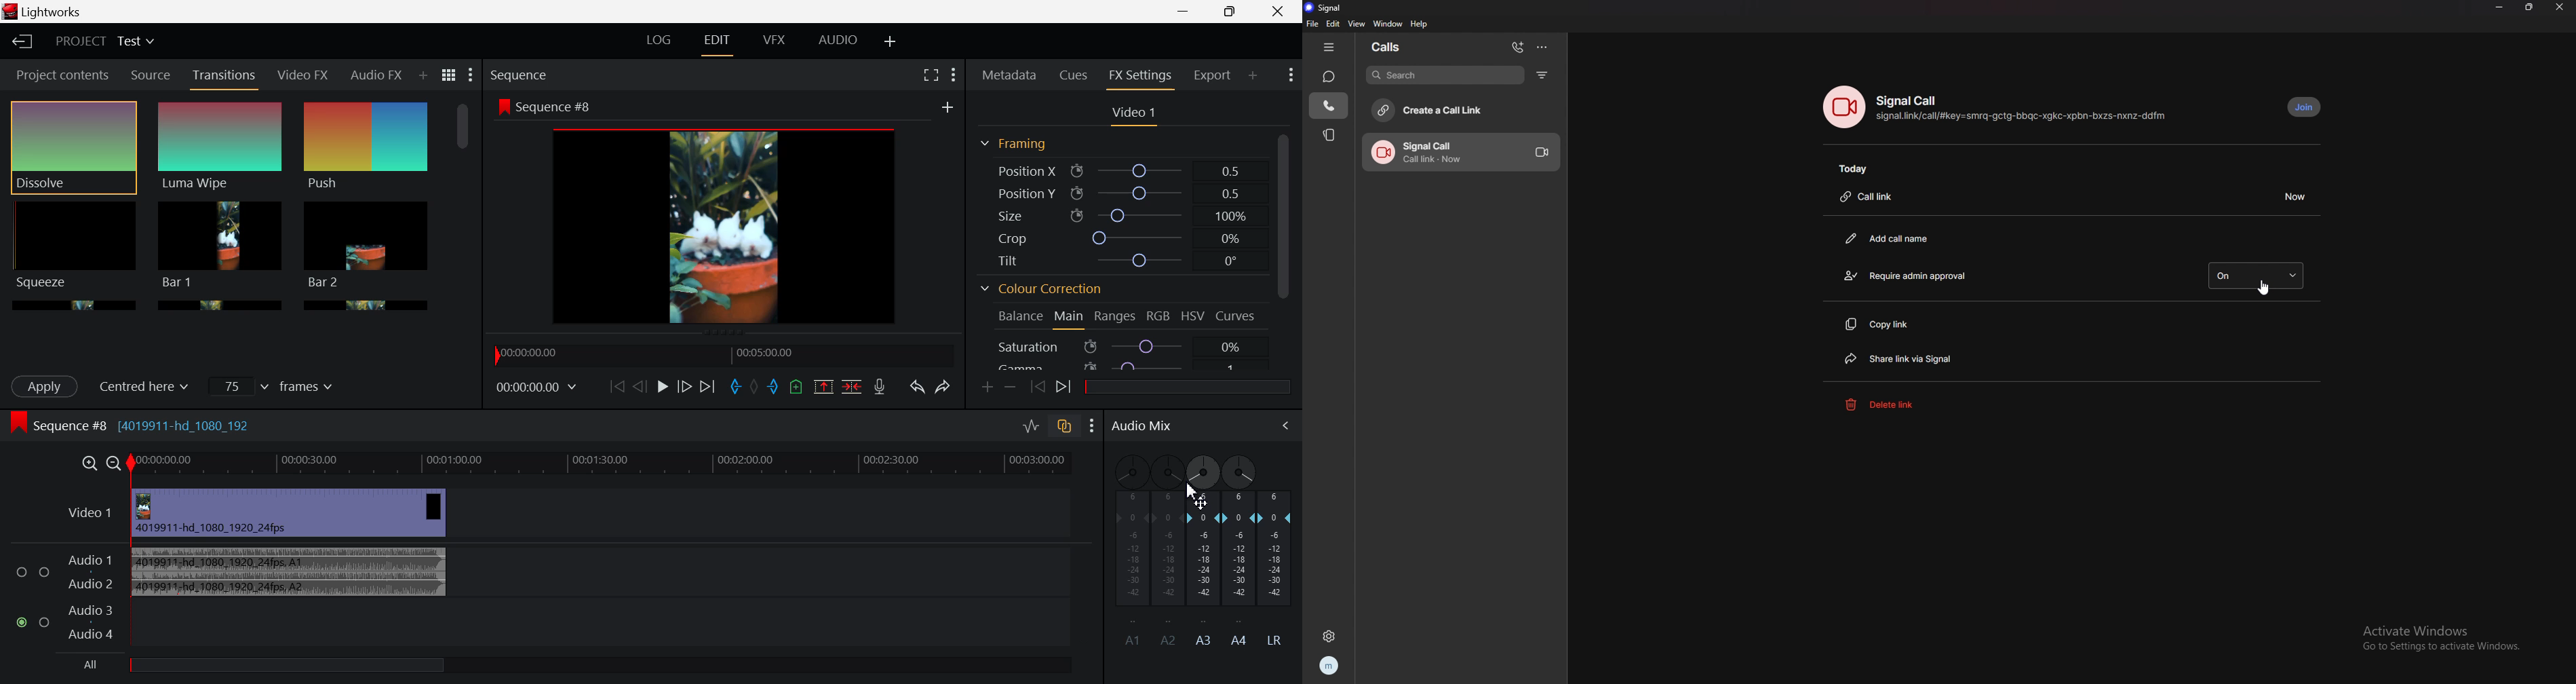 The height and width of the screenshot is (700, 2576). I want to click on call link, so click(1870, 197).